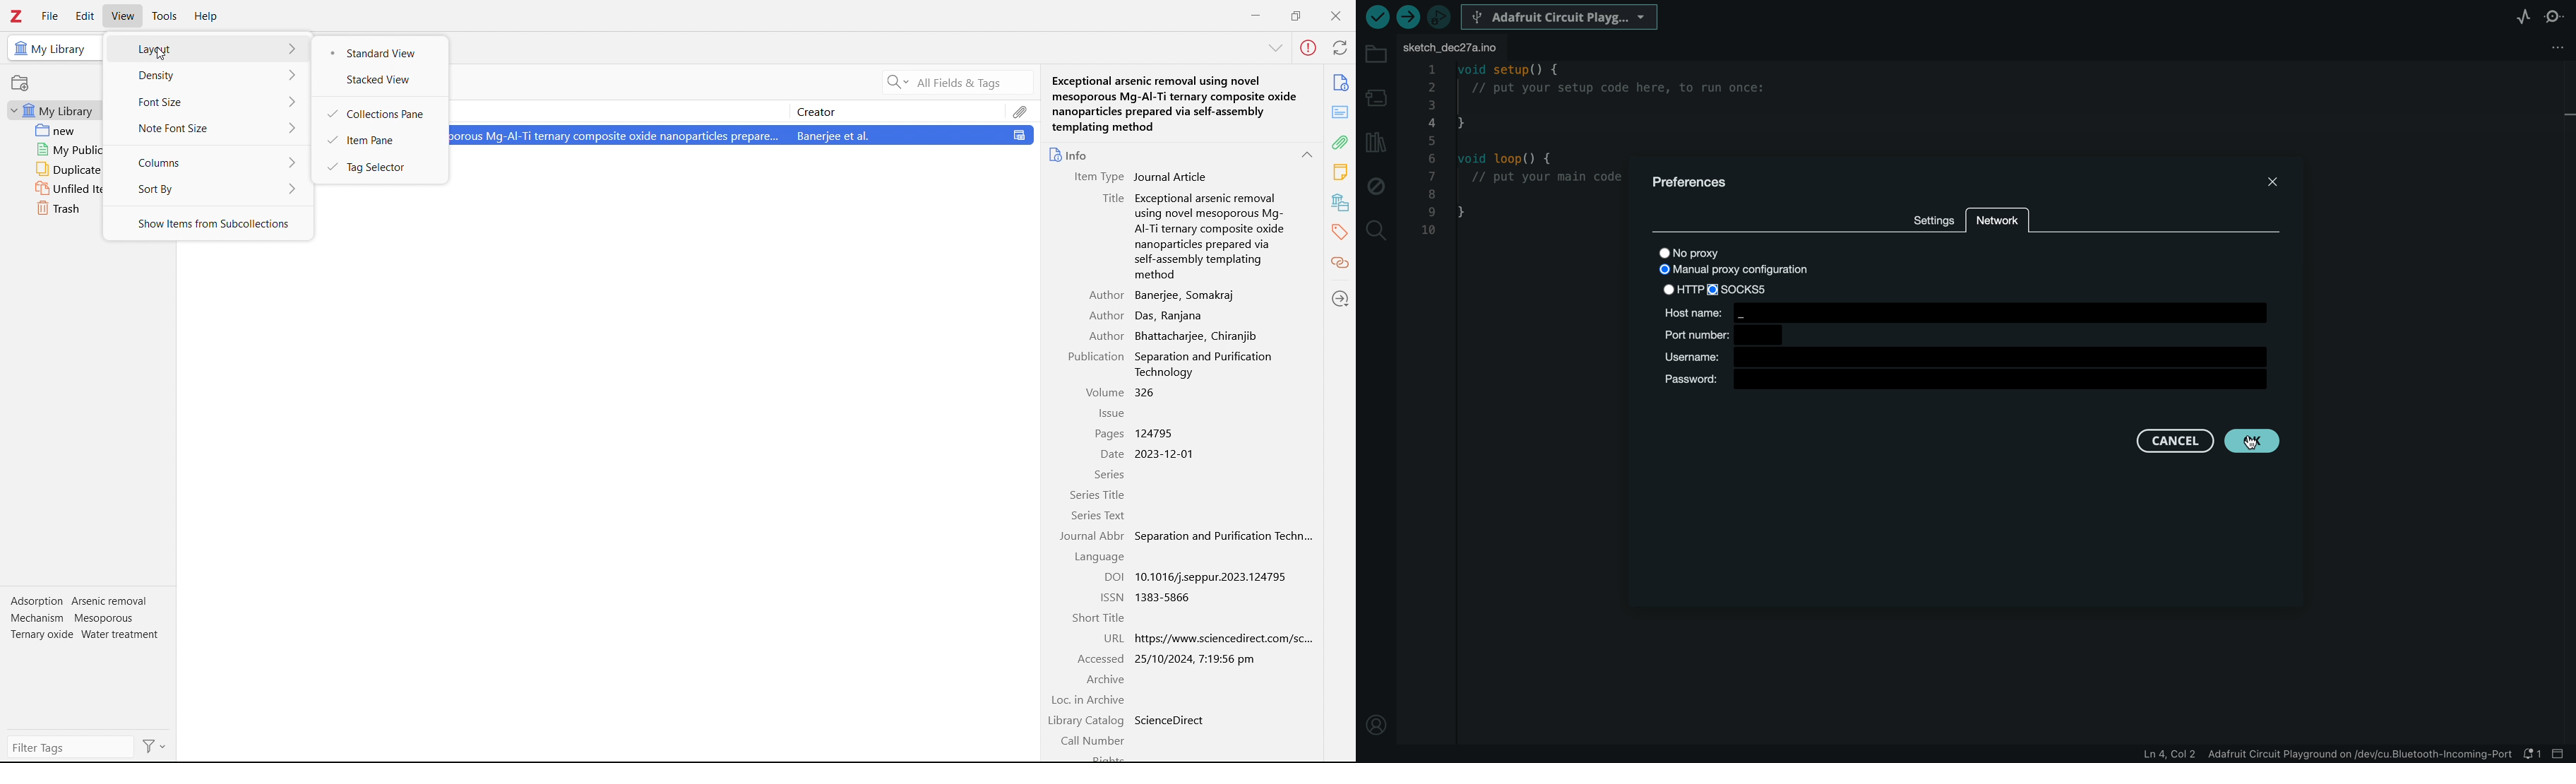 The height and width of the screenshot is (784, 2576). I want to click on my library, so click(53, 111).